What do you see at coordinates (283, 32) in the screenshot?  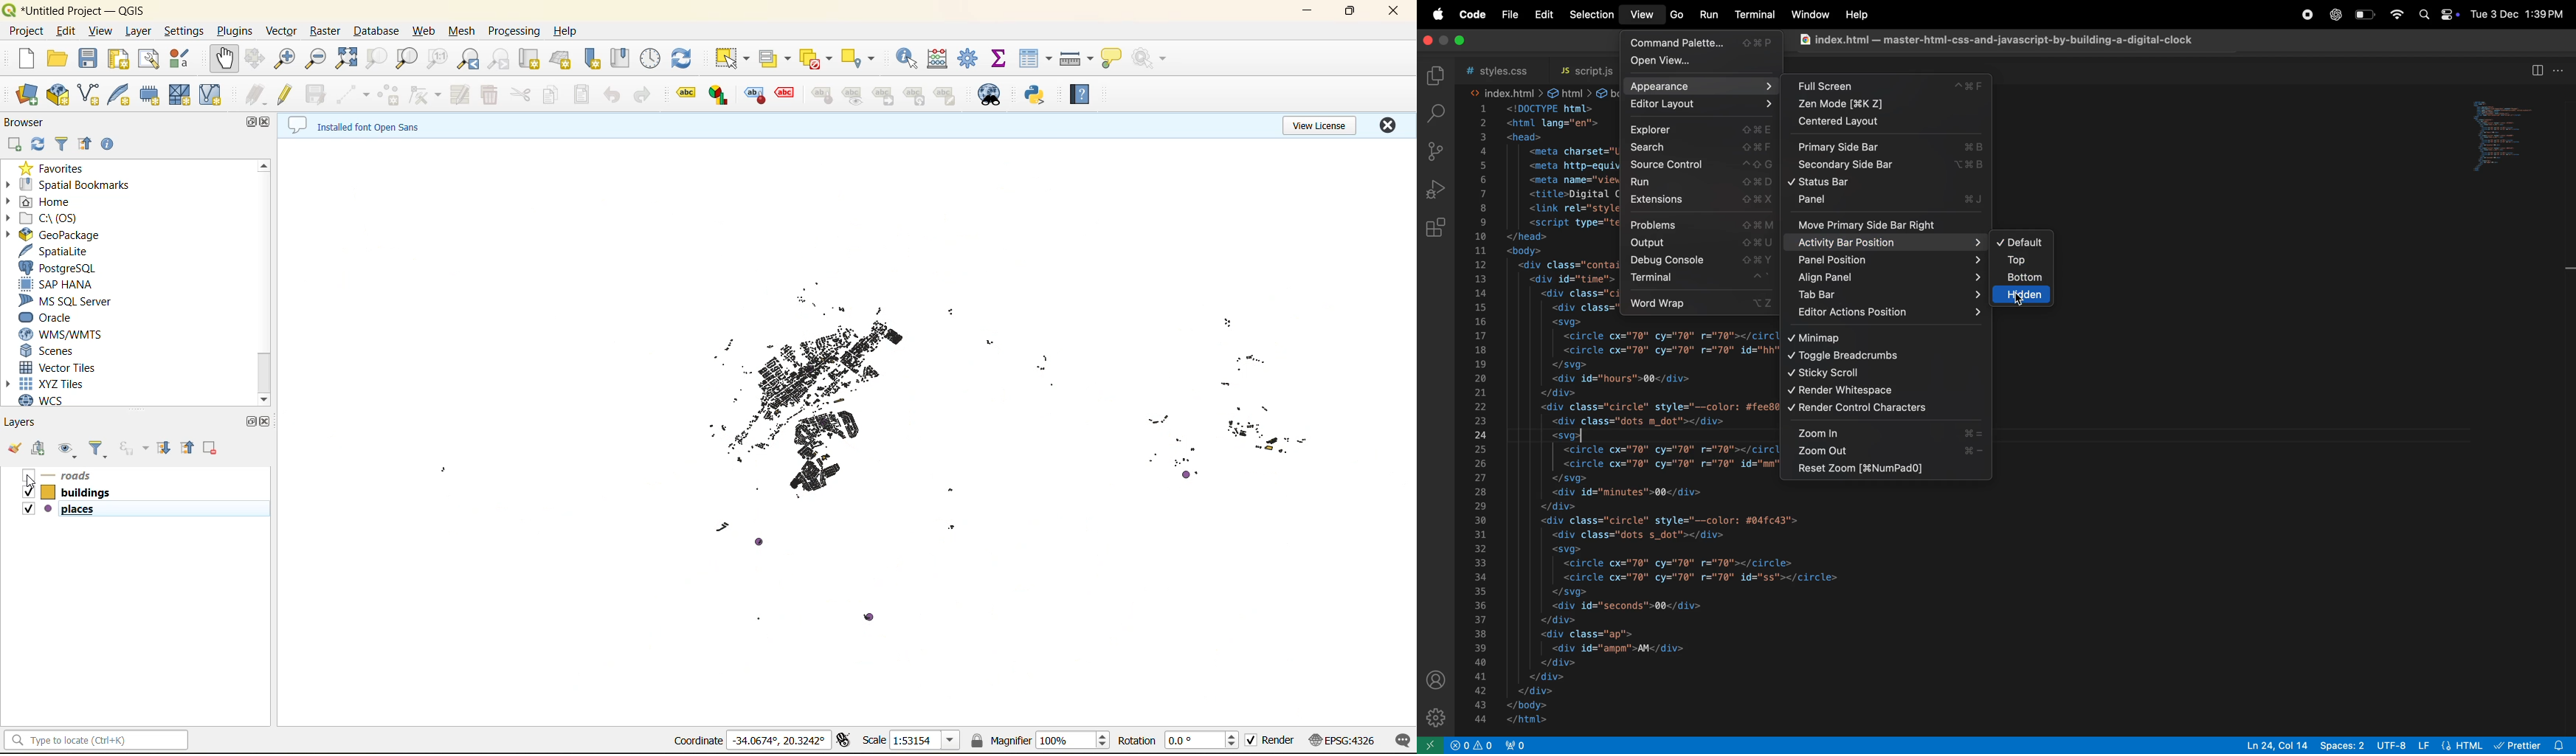 I see `vector` at bounding box center [283, 32].